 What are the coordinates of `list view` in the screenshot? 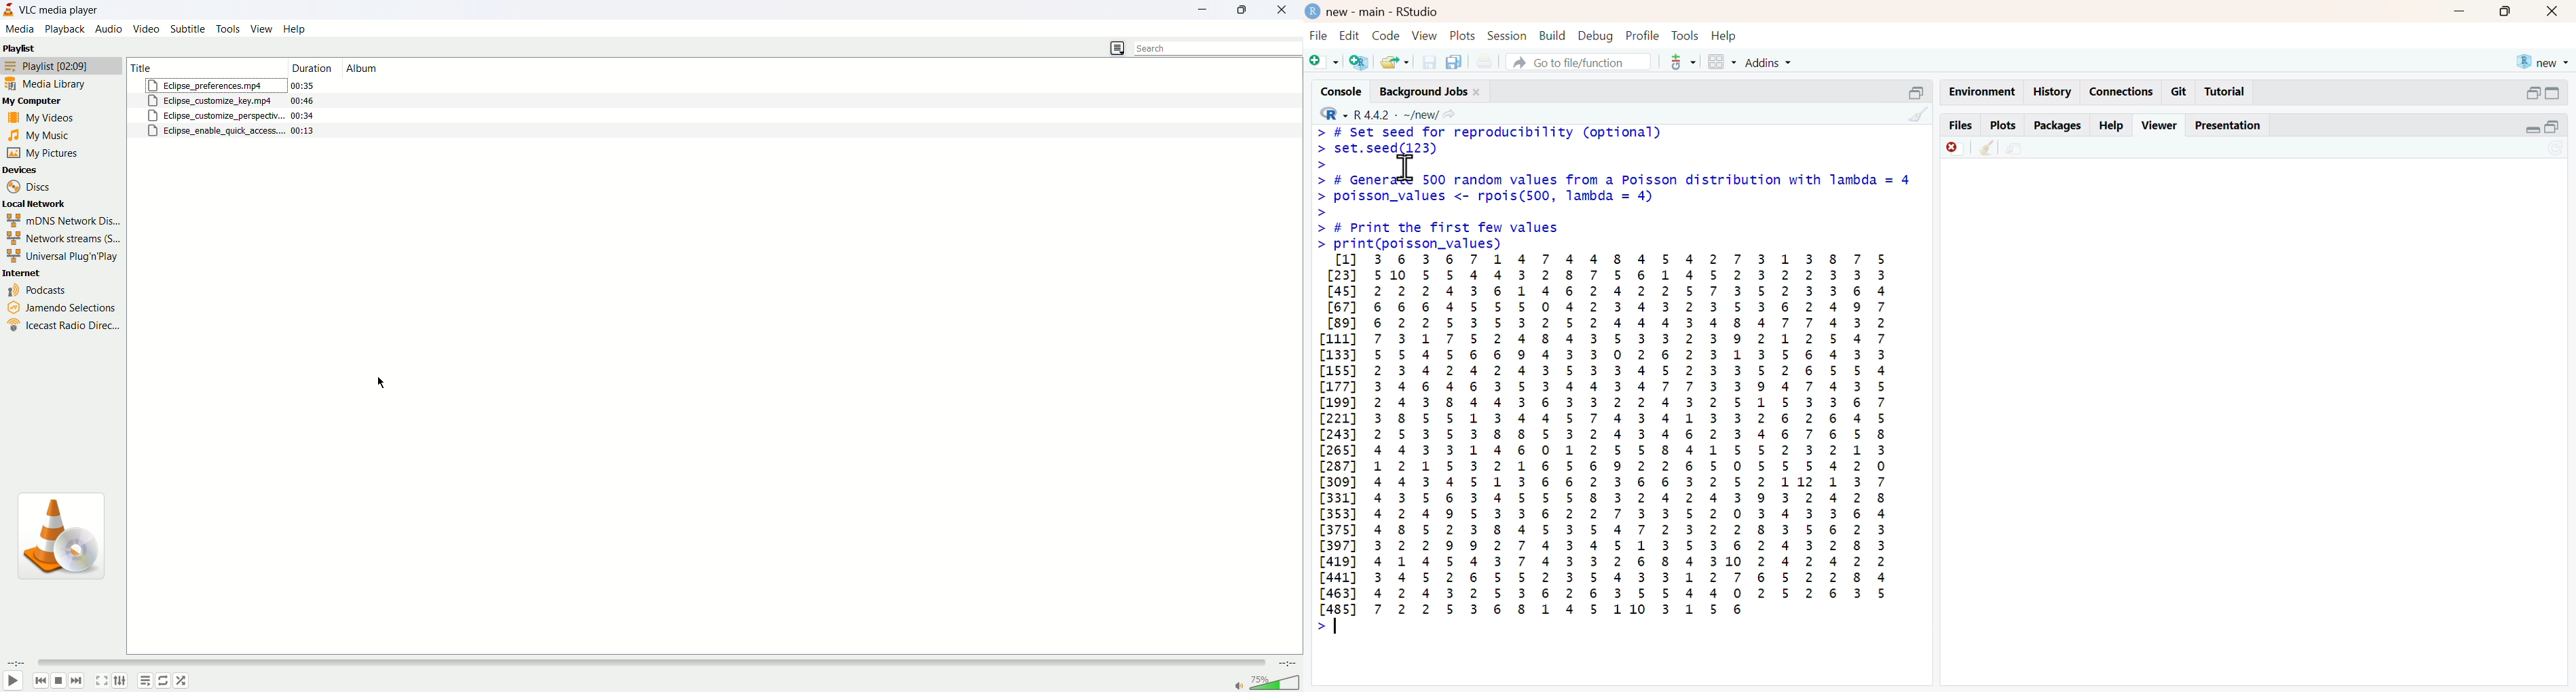 It's located at (1117, 48).